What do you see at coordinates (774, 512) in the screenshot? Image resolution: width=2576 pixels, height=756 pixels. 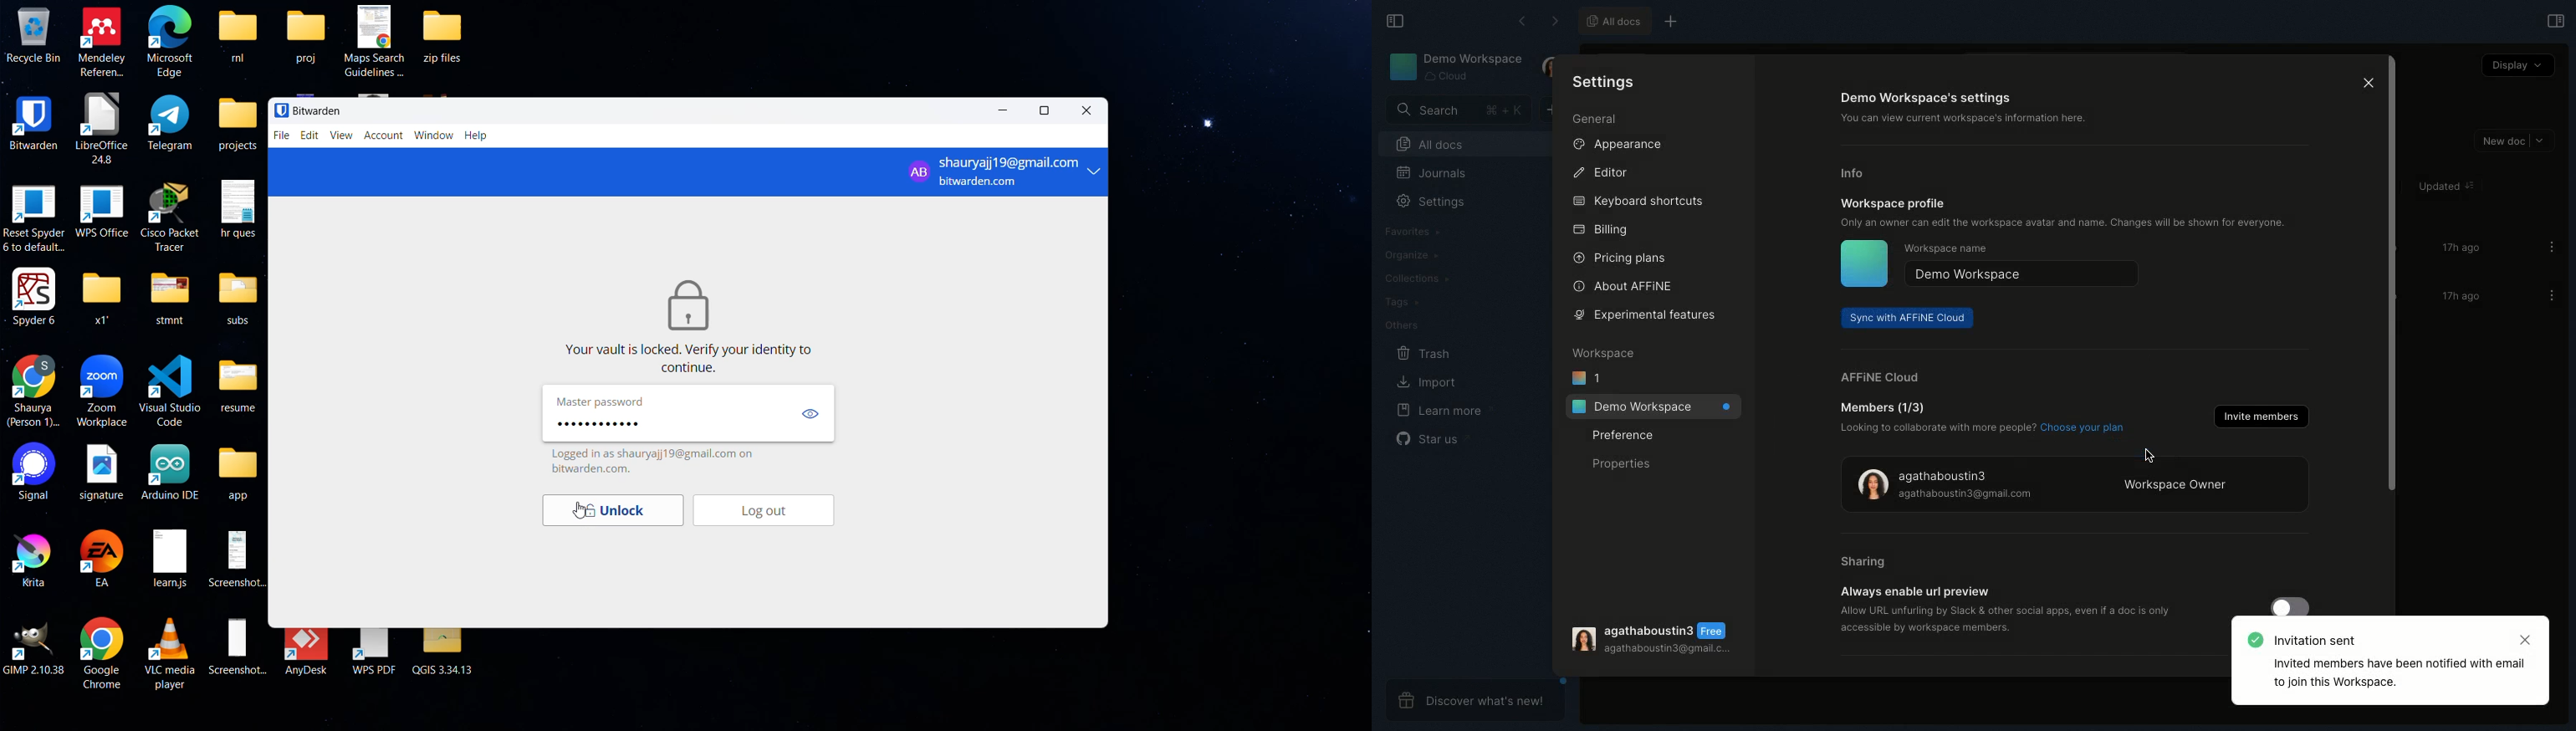 I see `Log out` at bounding box center [774, 512].